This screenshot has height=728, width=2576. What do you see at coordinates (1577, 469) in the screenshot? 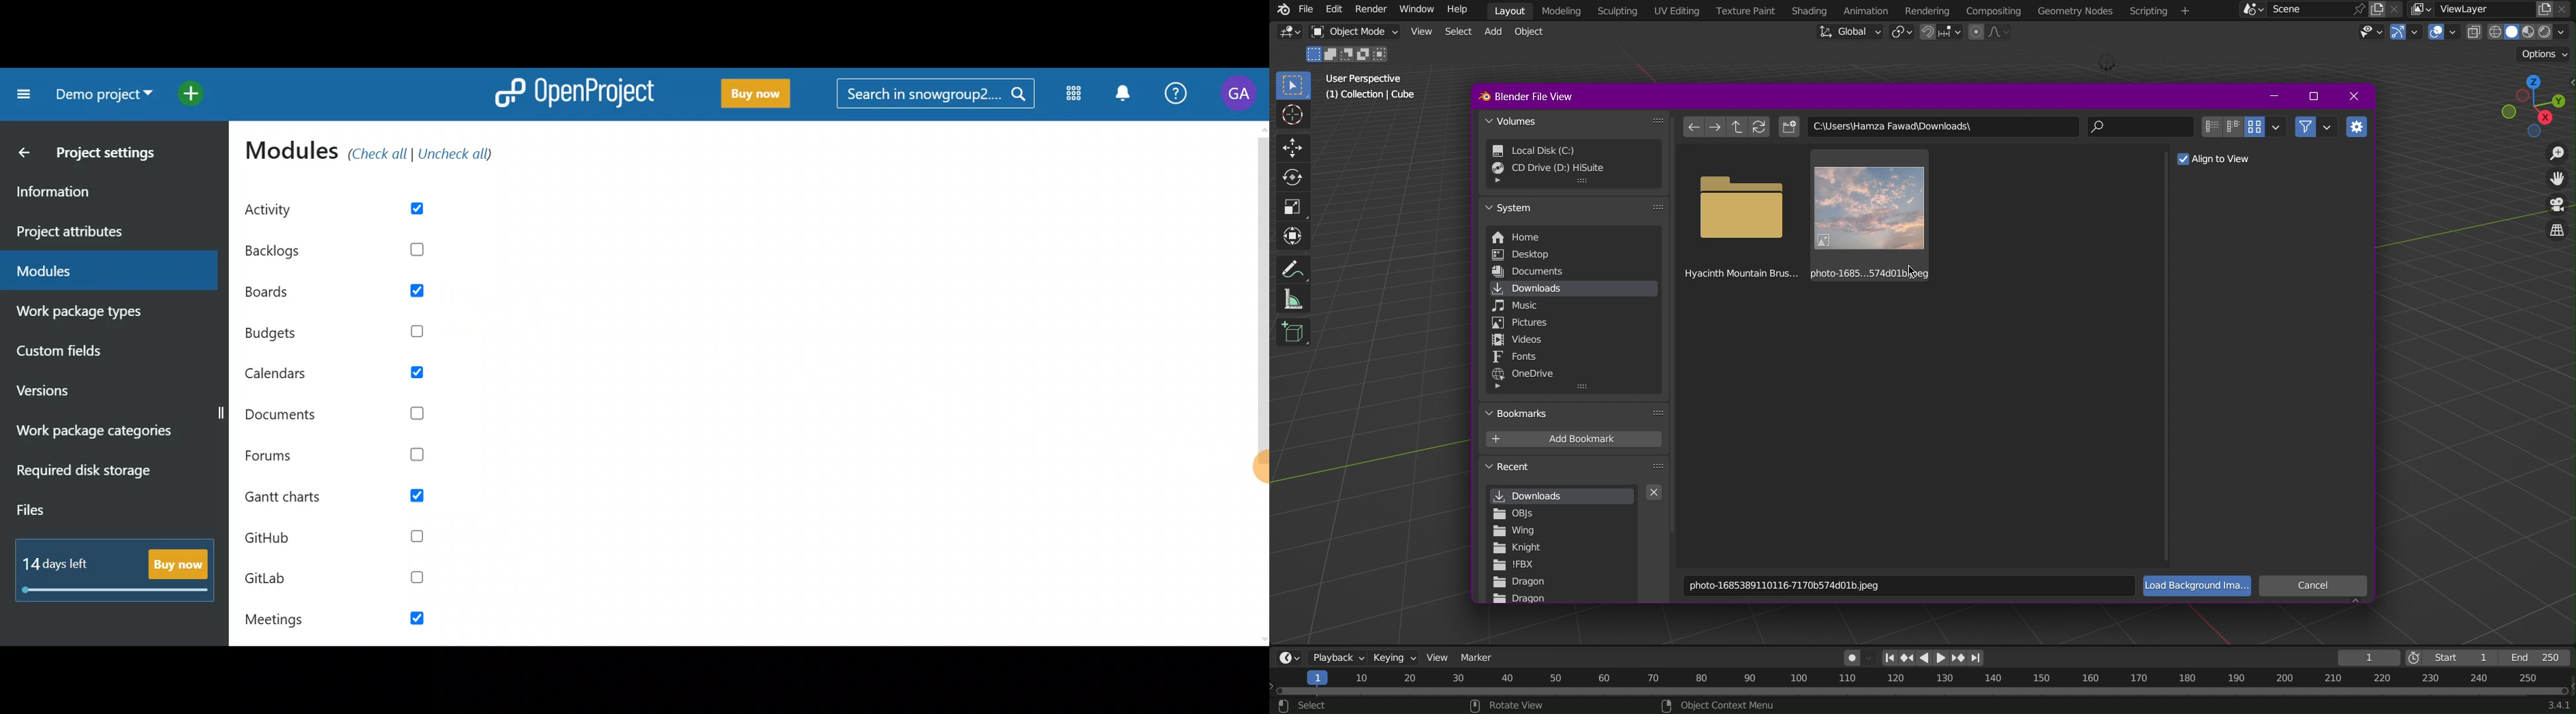
I see `Recent` at bounding box center [1577, 469].